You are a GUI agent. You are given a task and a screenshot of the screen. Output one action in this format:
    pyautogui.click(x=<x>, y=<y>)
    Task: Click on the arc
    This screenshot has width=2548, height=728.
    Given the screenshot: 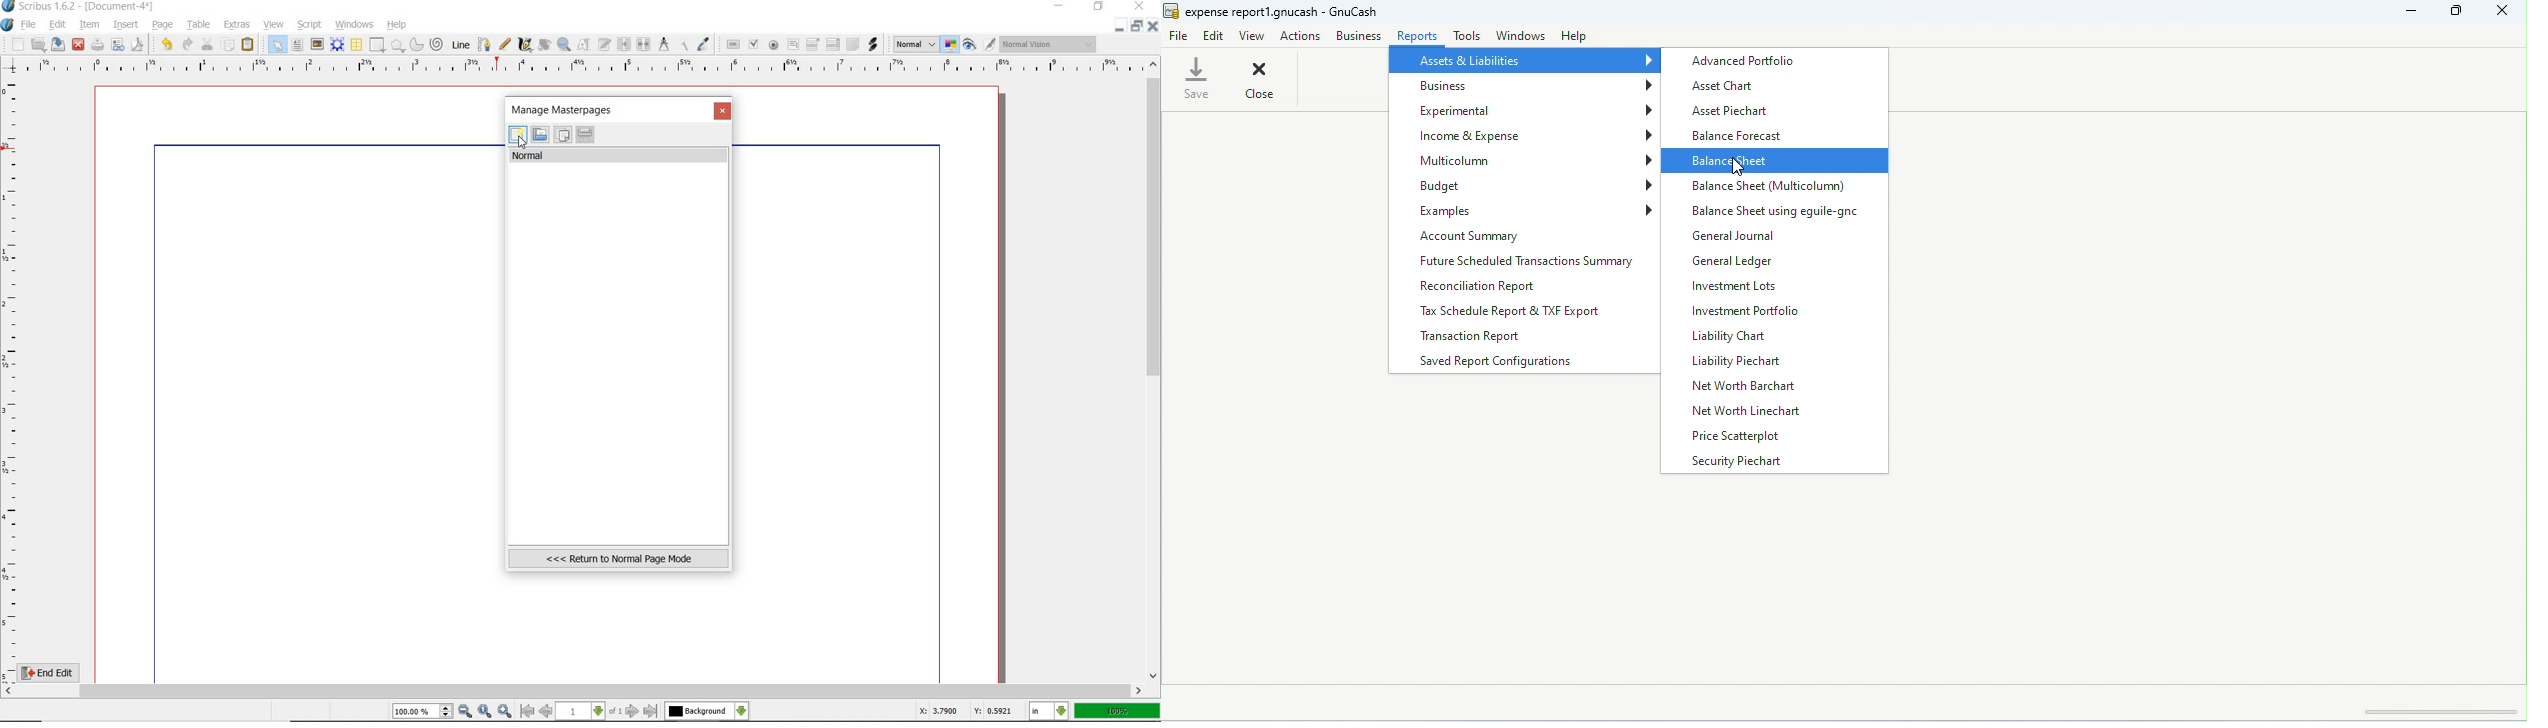 What is the action you would take?
    pyautogui.click(x=416, y=44)
    